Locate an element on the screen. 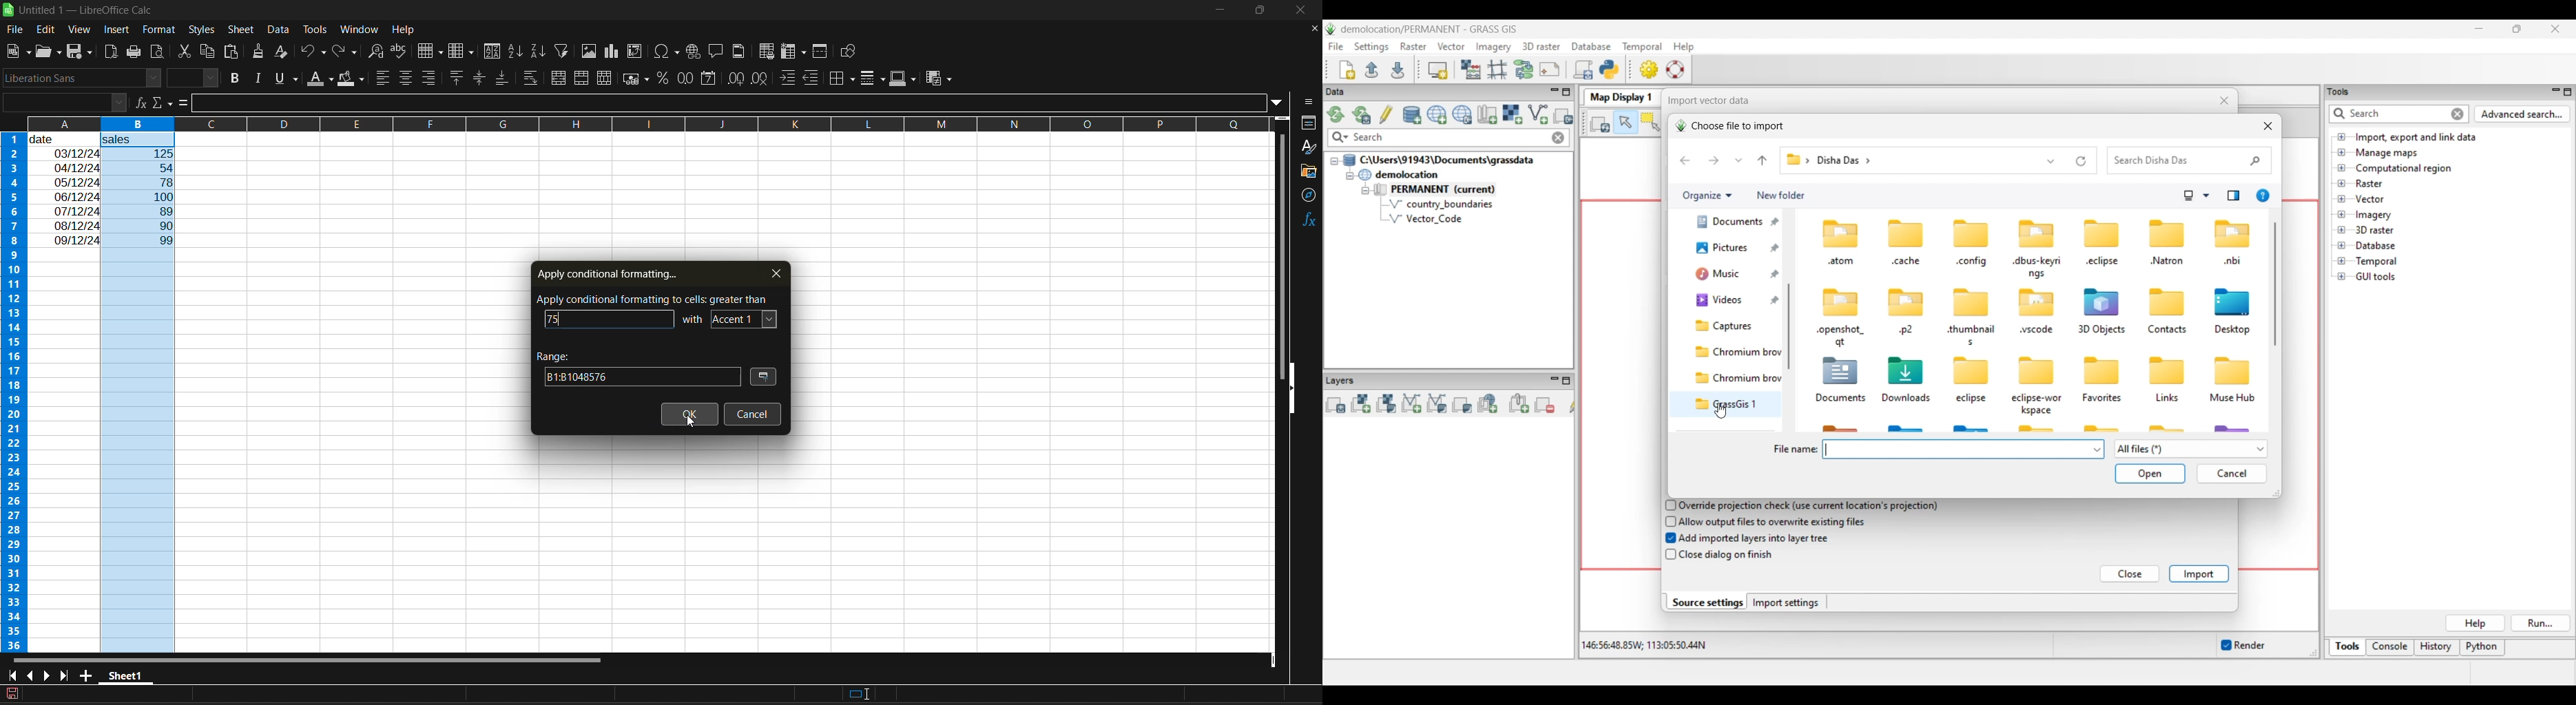 The width and height of the screenshot is (2576, 728). hide is located at coordinates (1293, 388).